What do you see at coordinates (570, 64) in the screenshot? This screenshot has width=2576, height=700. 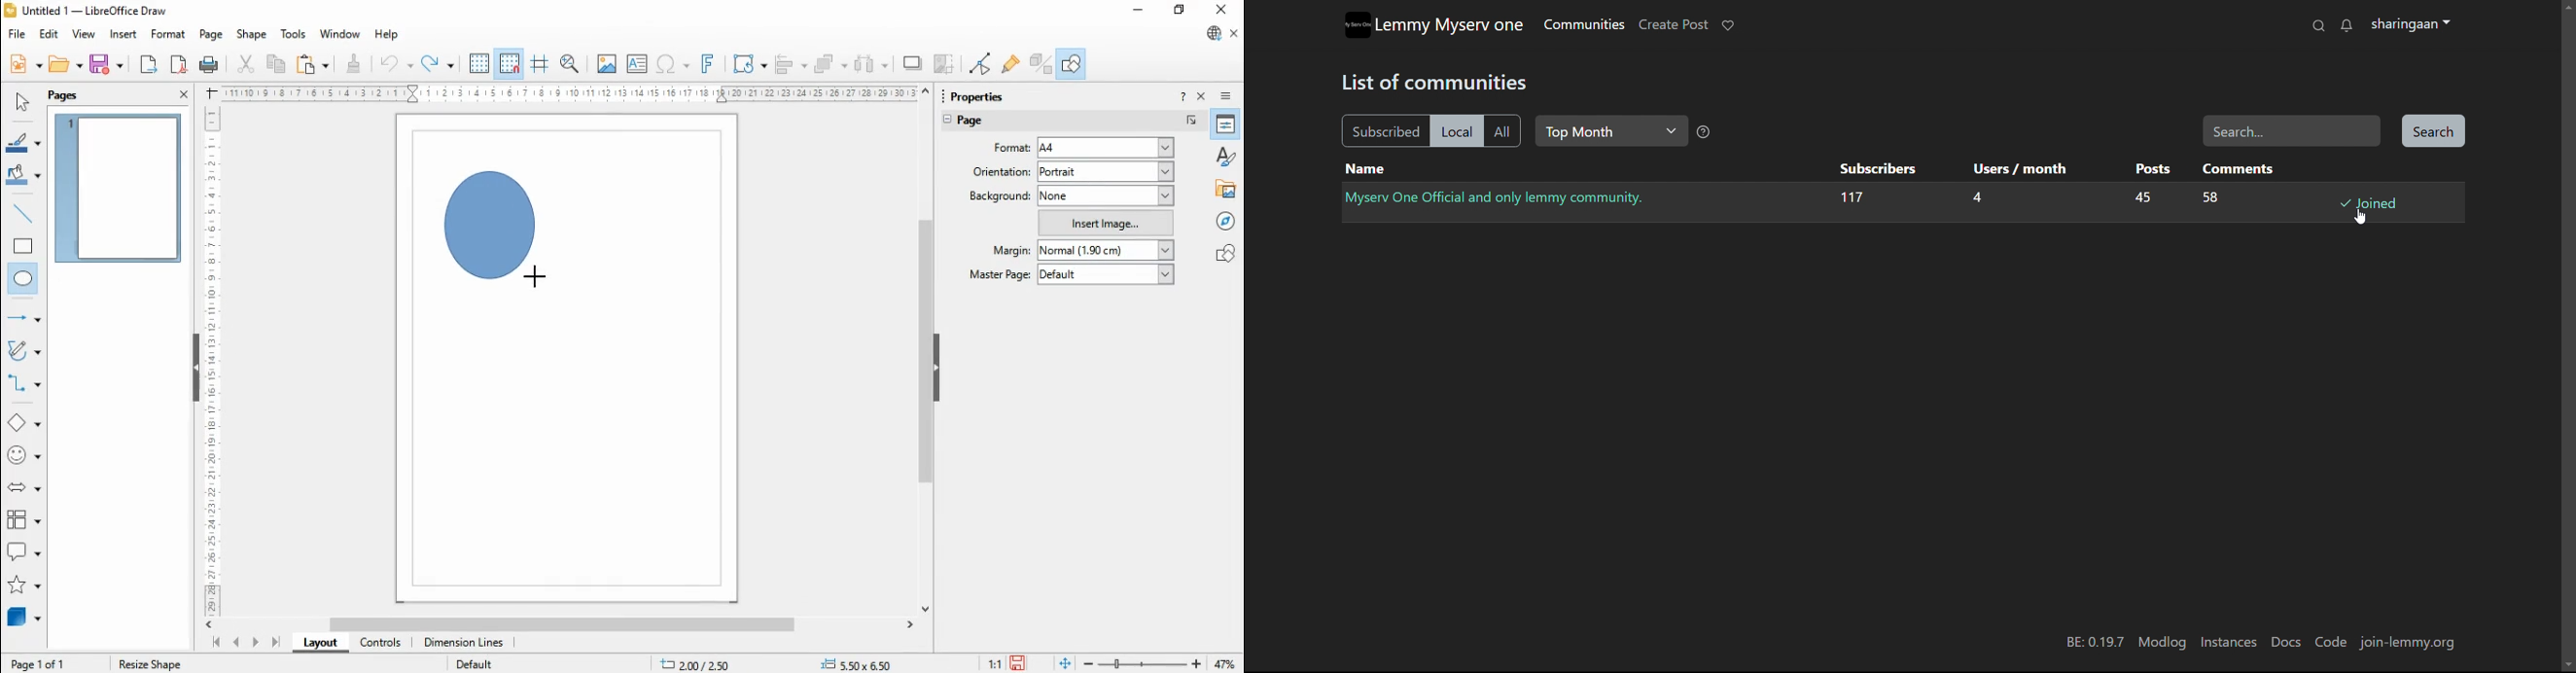 I see `zoom and pan` at bounding box center [570, 64].